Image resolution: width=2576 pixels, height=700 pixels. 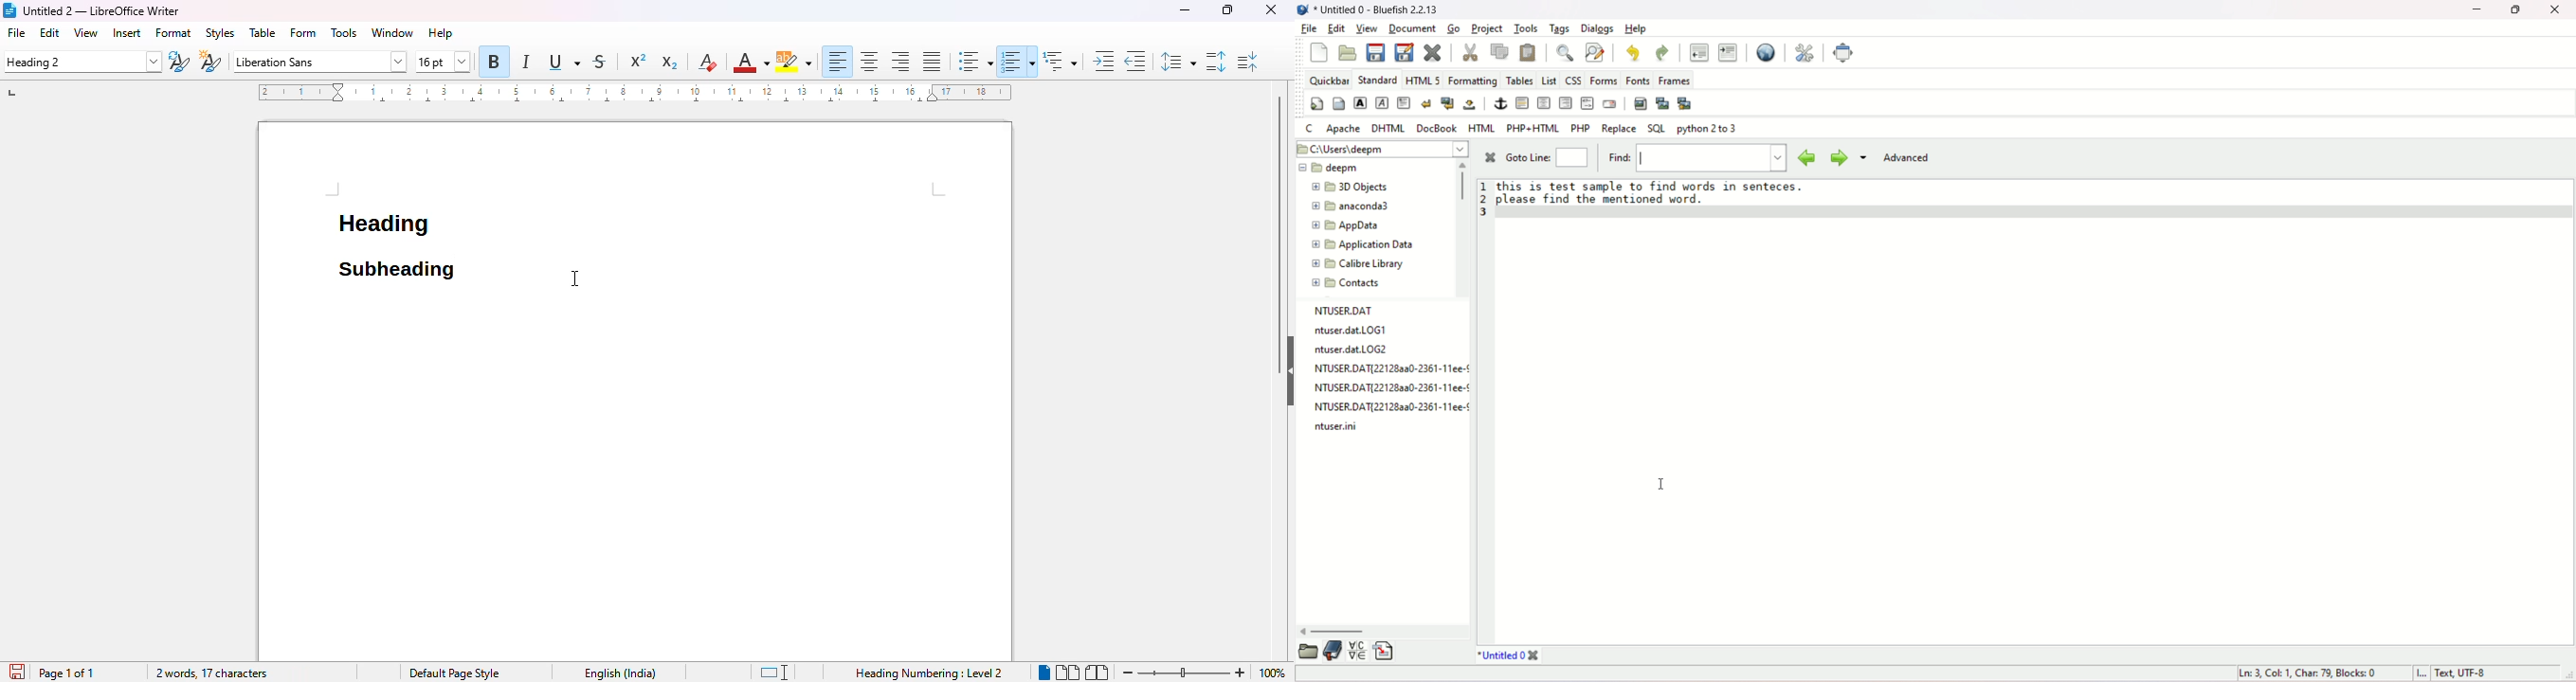 I want to click on ntuser.dat.LOG2, so click(x=1353, y=350).